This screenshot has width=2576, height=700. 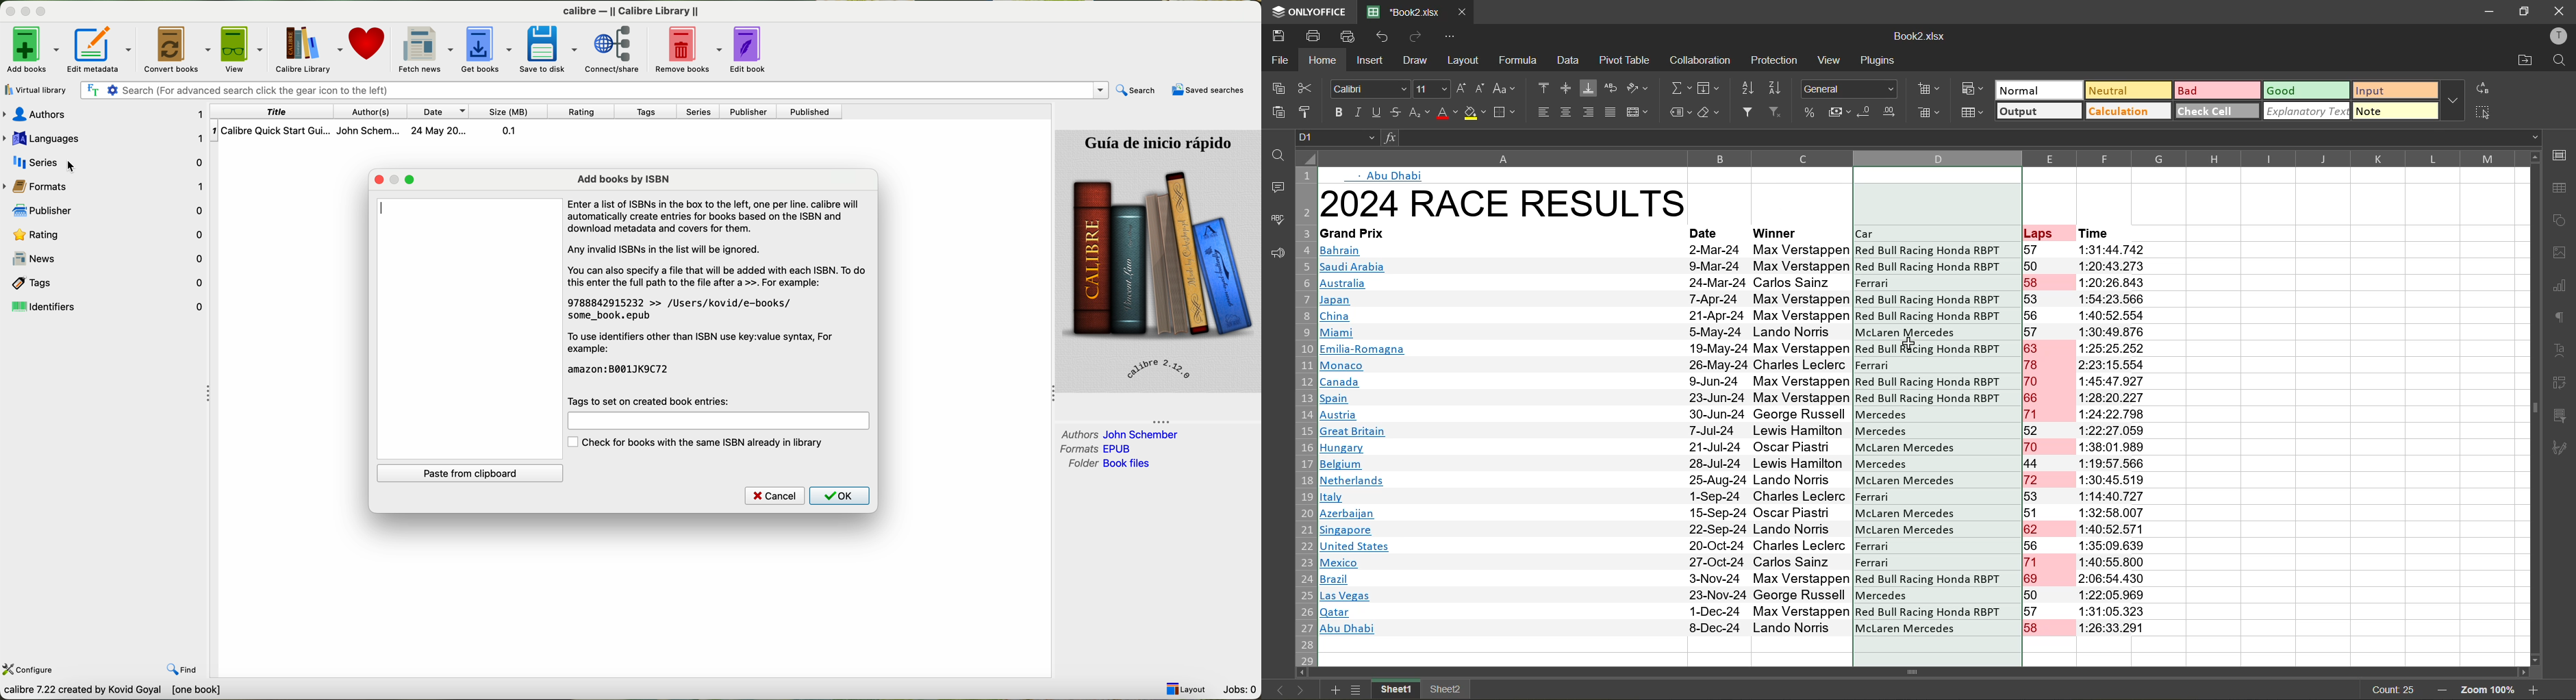 I want to click on Calibre library, so click(x=310, y=48).